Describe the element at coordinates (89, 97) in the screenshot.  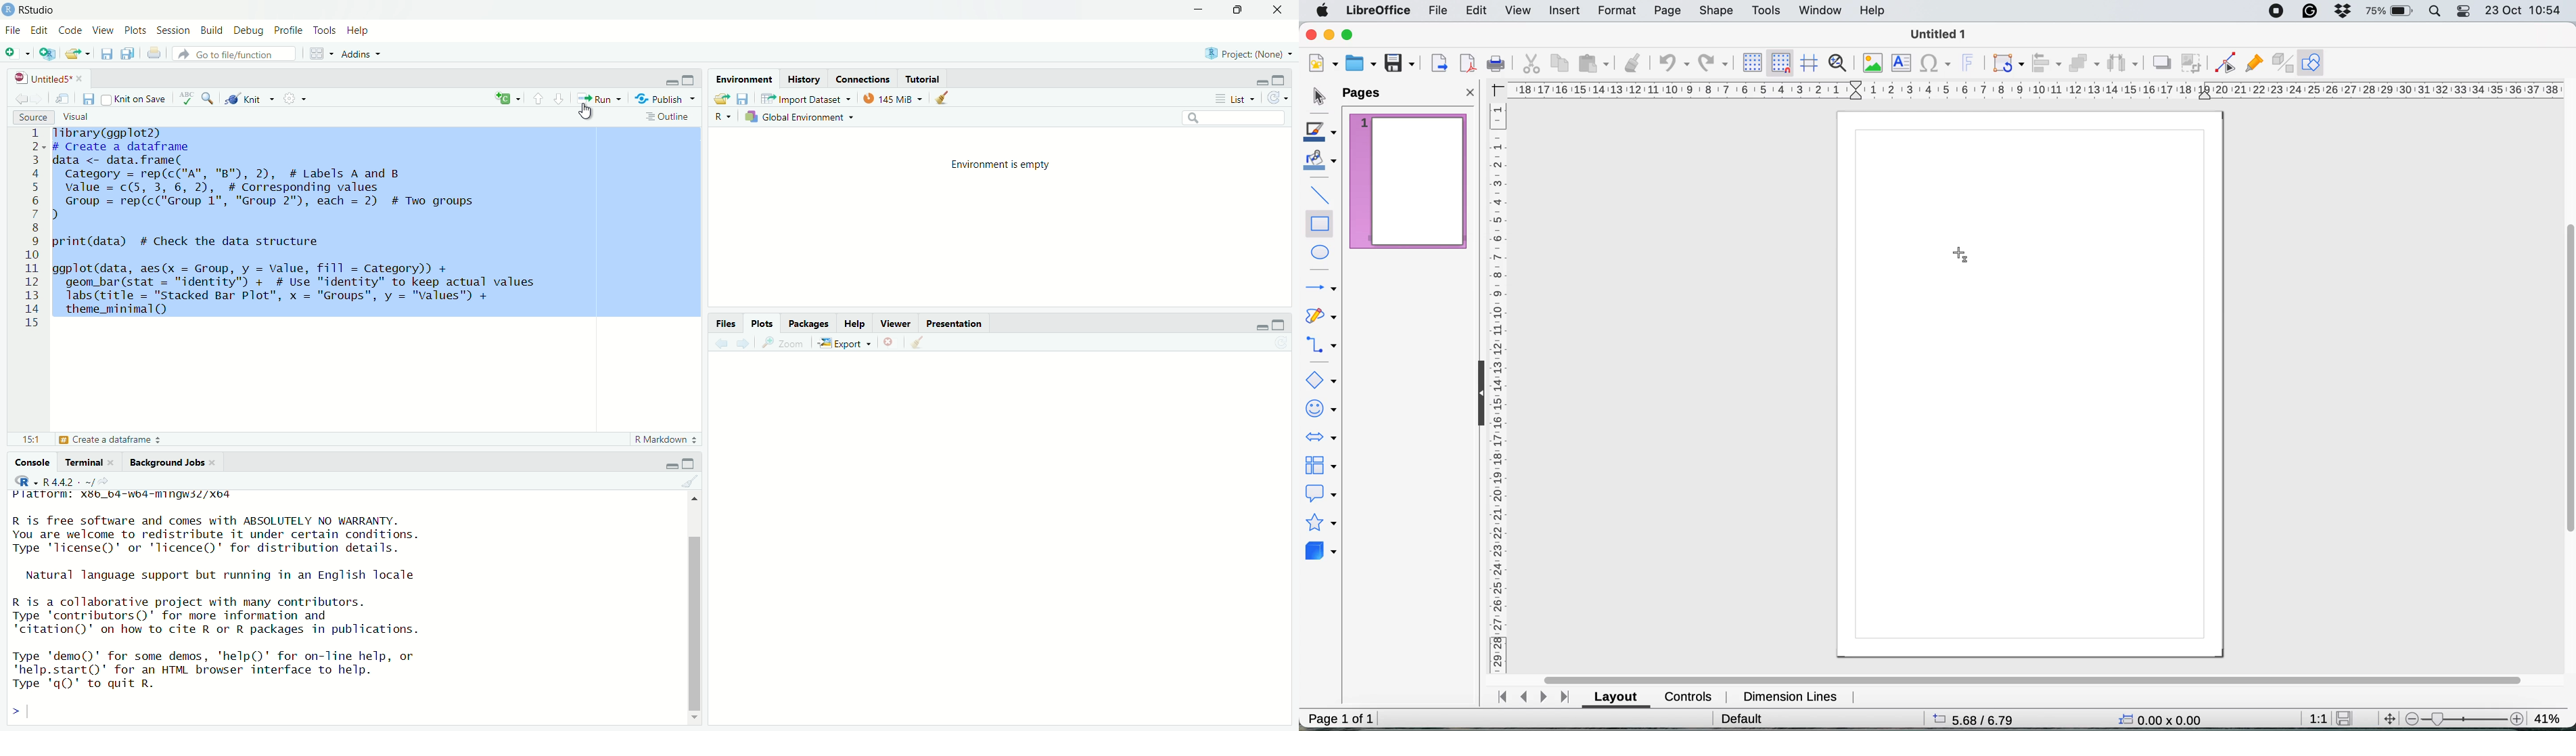
I see `Save current document (Ctrl + S)` at that location.